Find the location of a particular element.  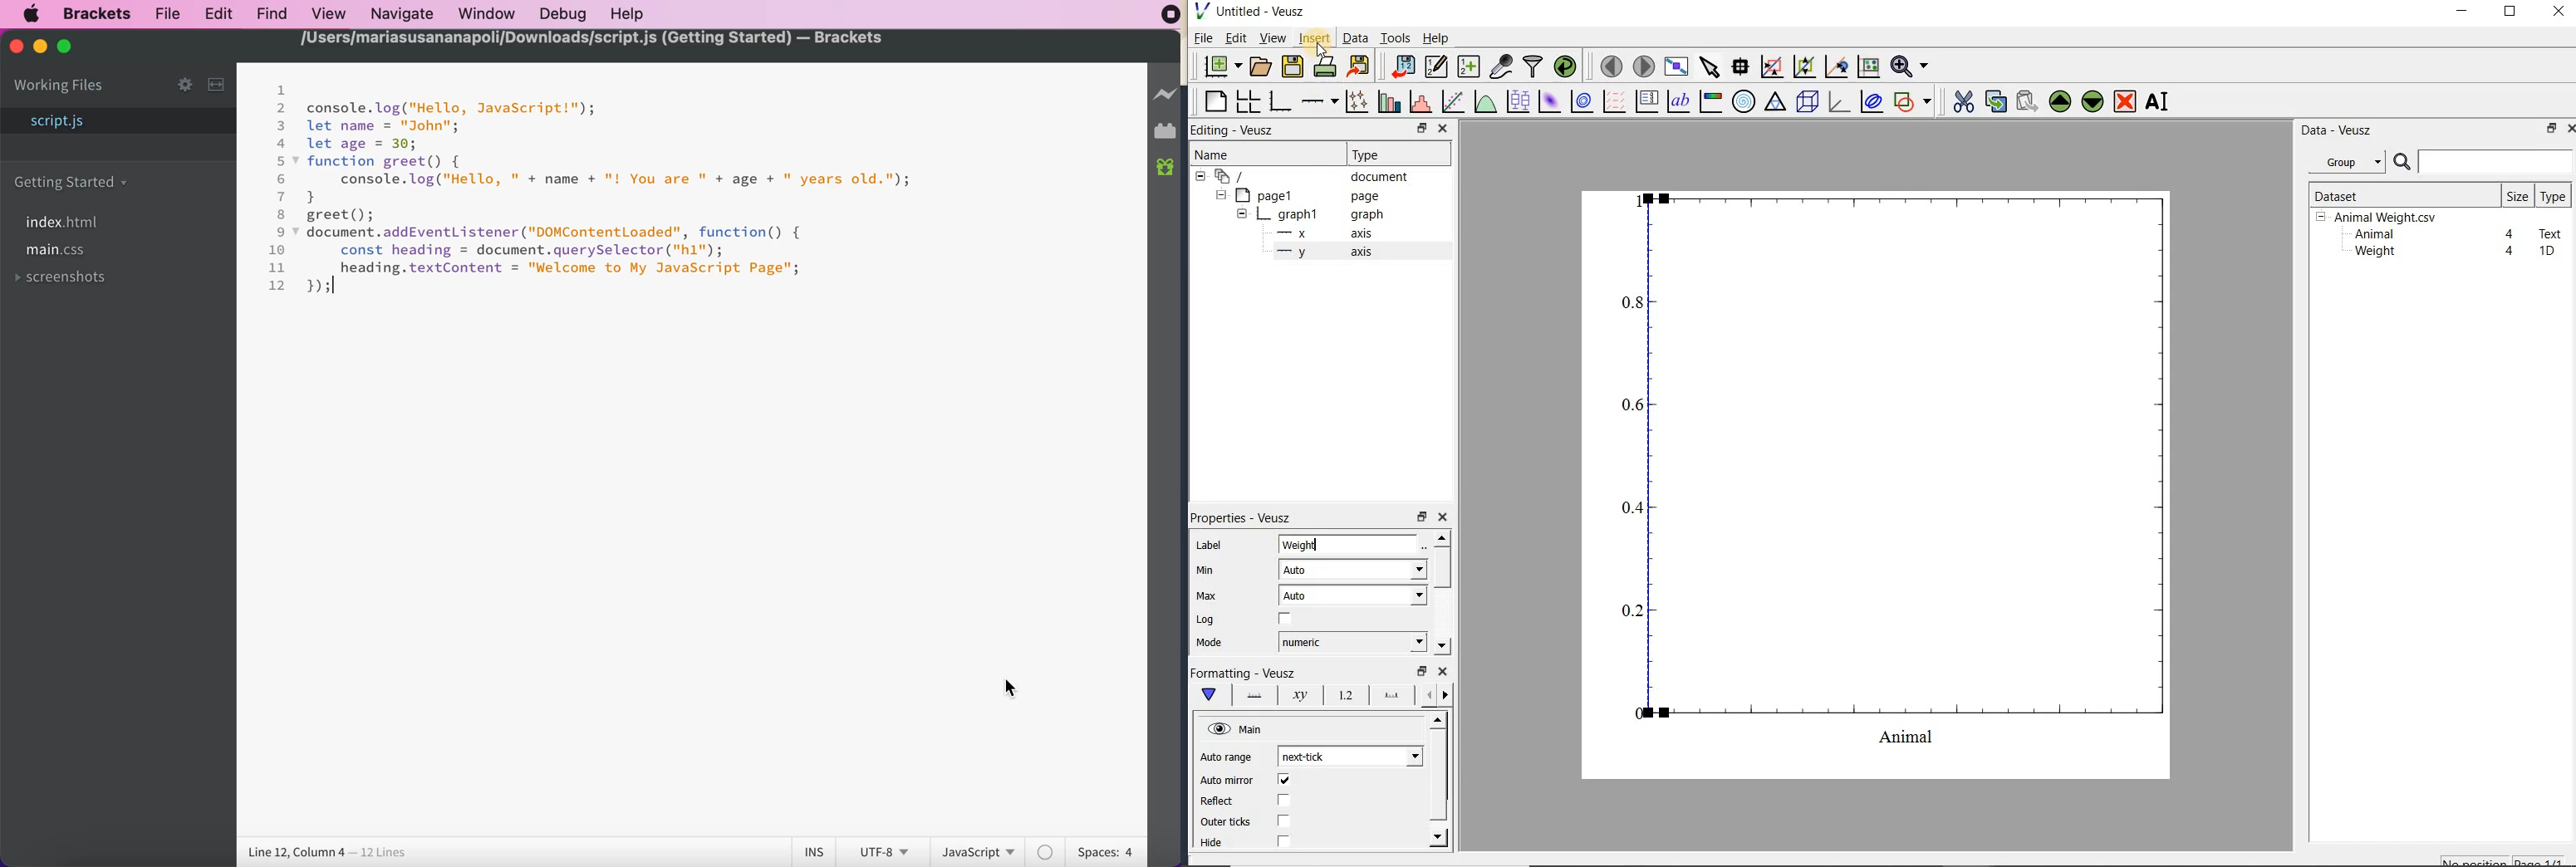

paste widget from the clipboard is located at coordinates (2027, 103).